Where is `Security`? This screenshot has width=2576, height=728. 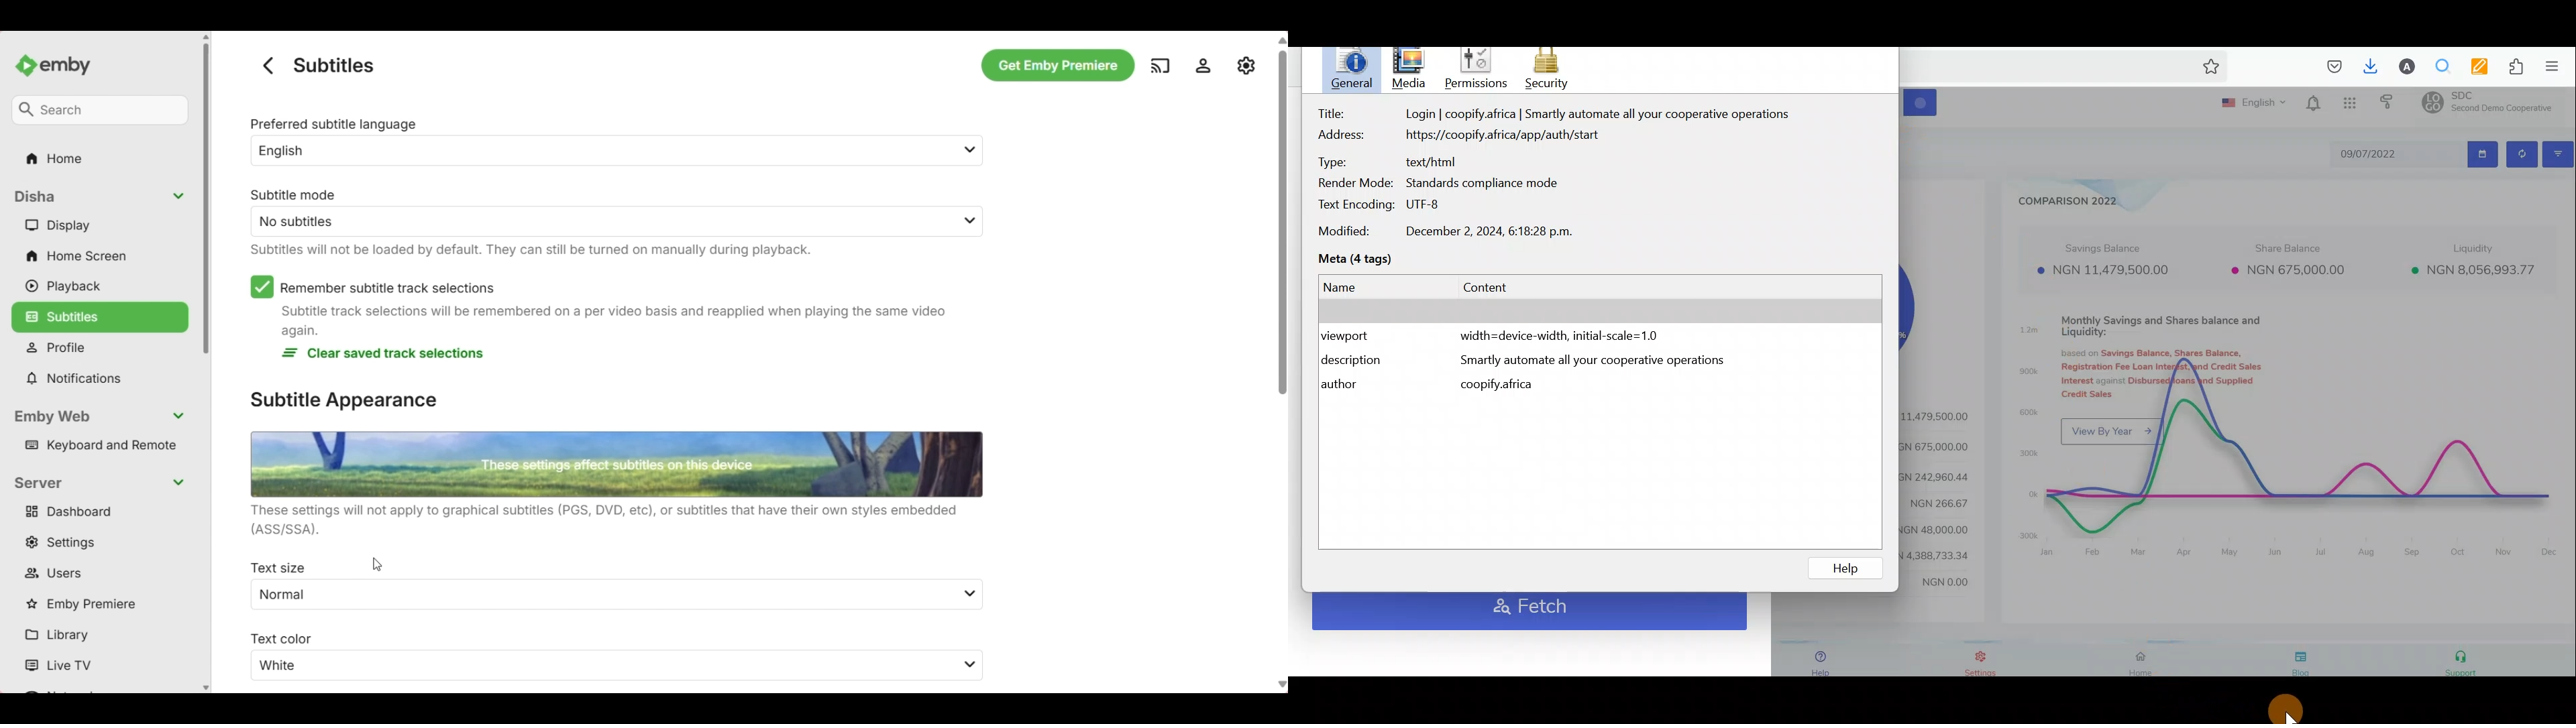
Security is located at coordinates (1548, 70).